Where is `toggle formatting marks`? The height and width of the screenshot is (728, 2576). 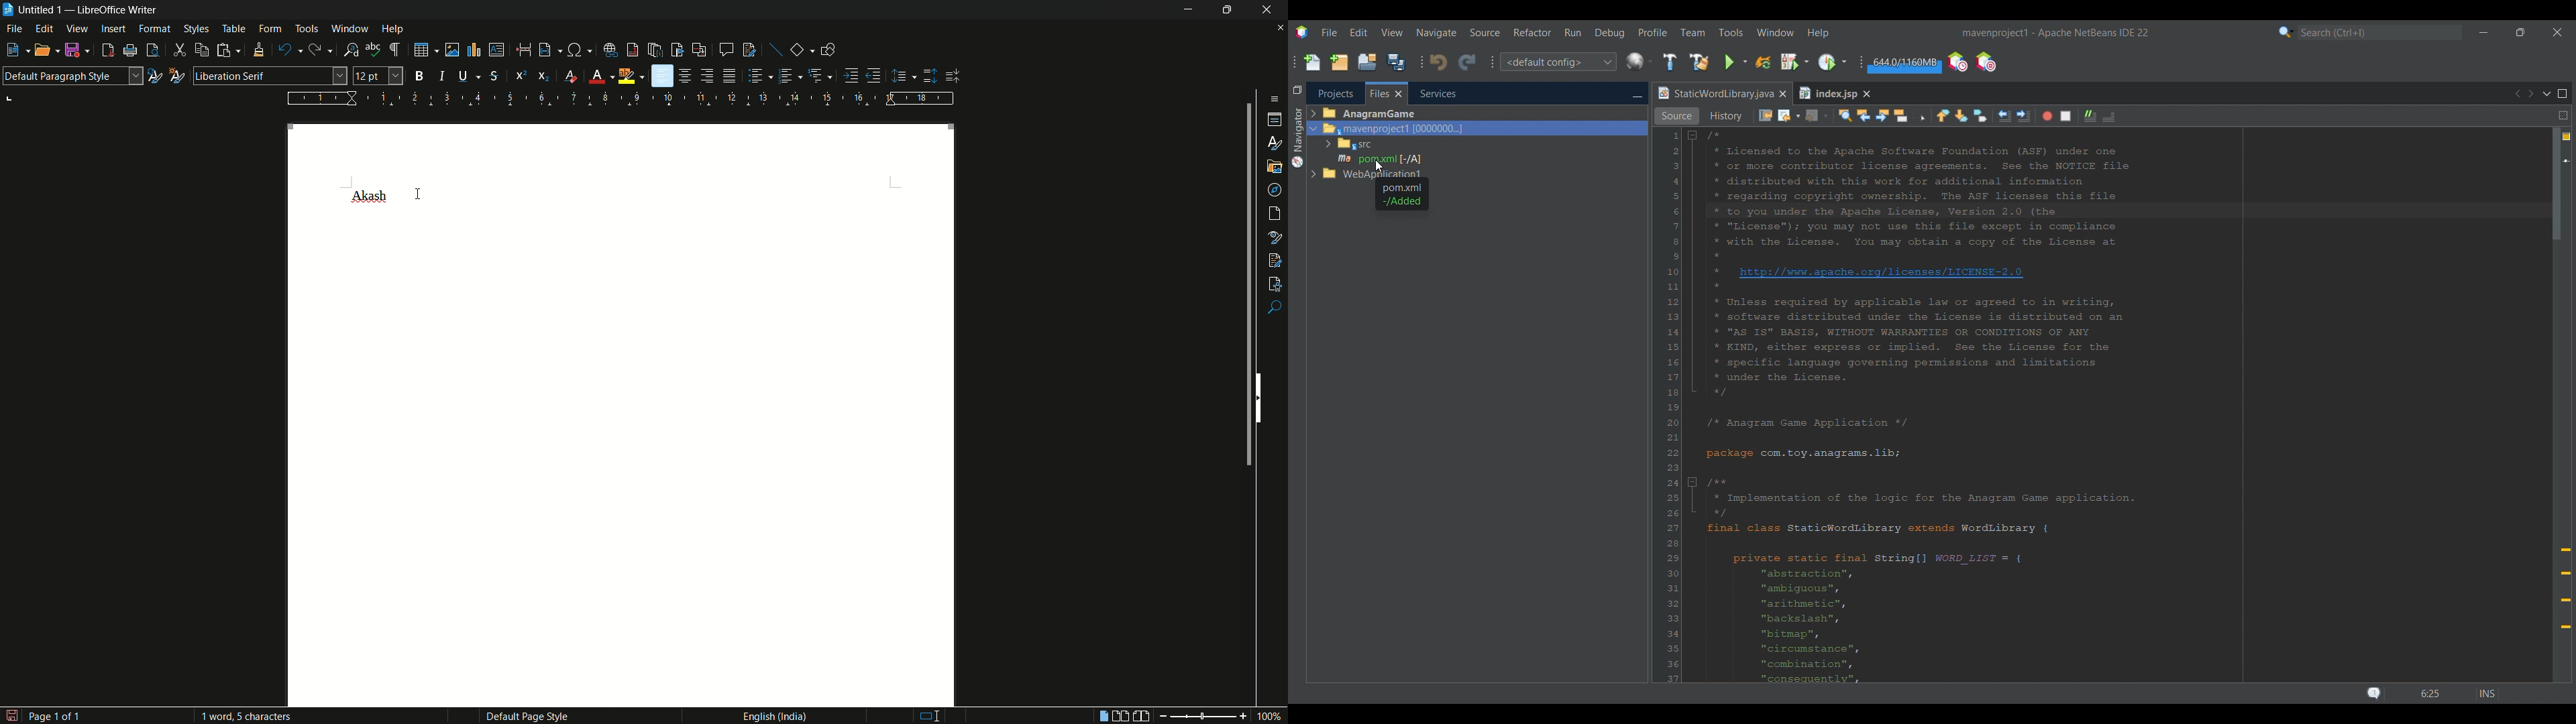 toggle formatting marks is located at coordinates (396, 50).